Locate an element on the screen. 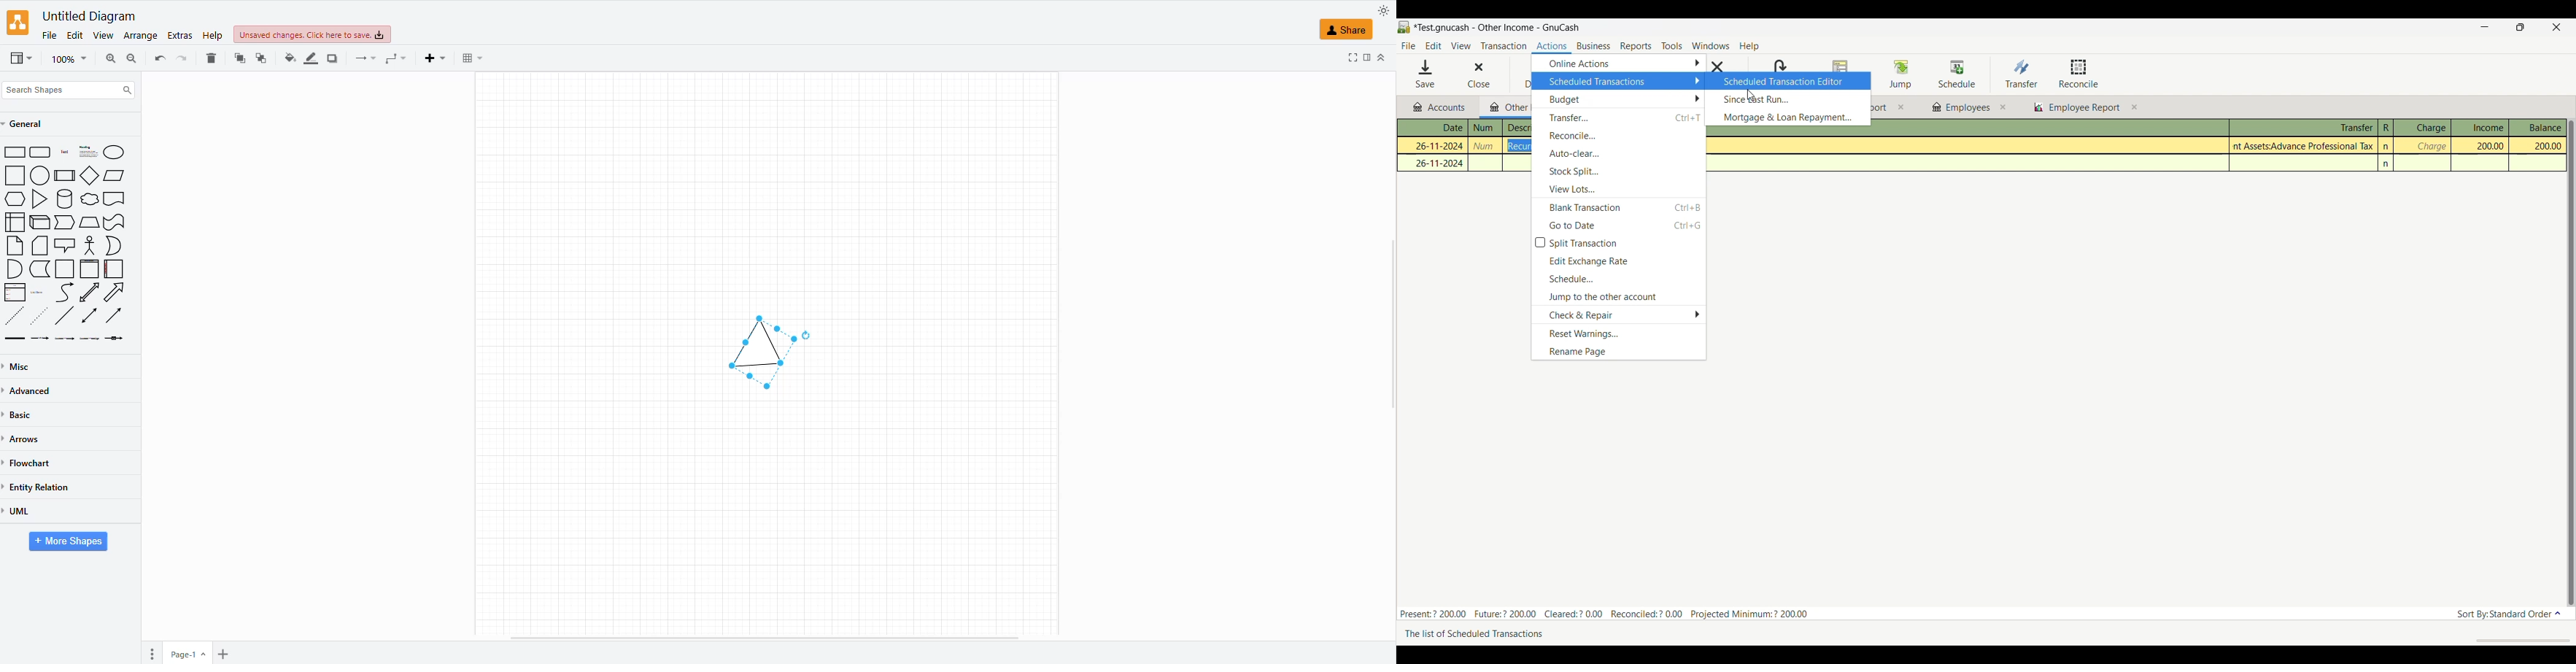 The image size is (2576, 672). to front is located at coordinates (262, 56).